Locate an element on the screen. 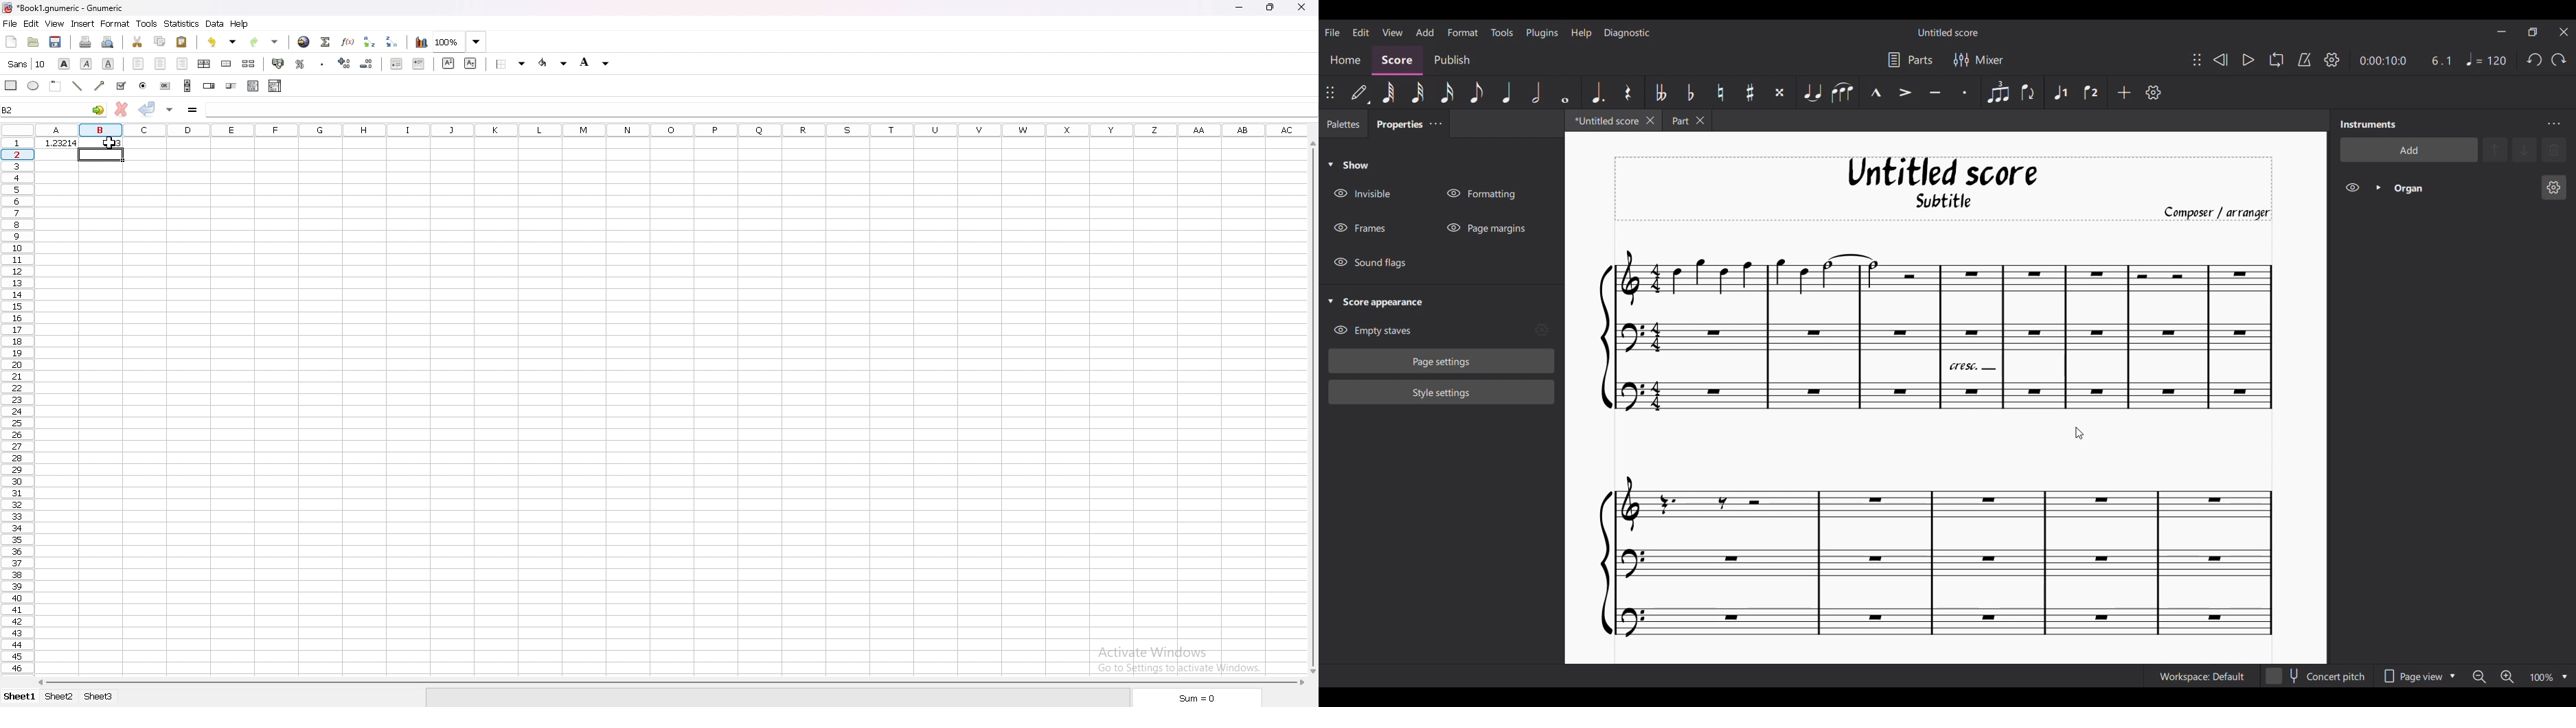 This screenshot has height=728, width=2576. view is located at coordinates (54, 24).